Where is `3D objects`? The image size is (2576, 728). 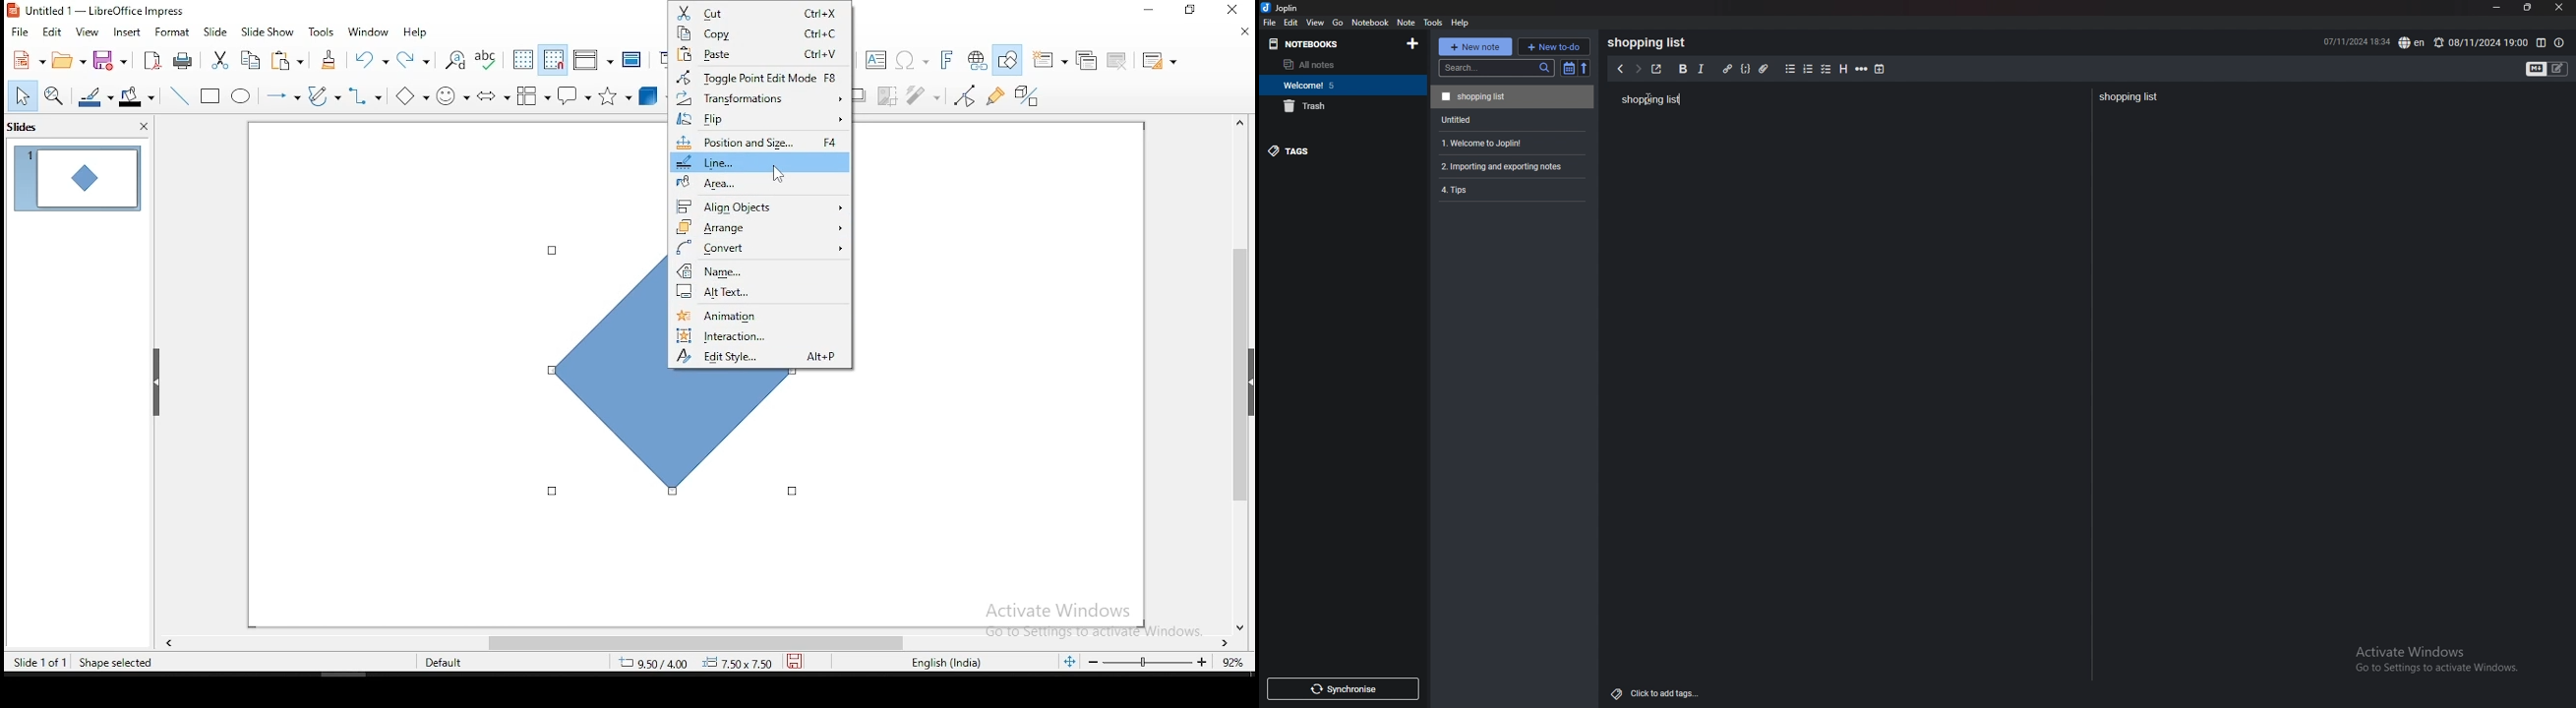
3D objects is located at coordinates (653, 94).